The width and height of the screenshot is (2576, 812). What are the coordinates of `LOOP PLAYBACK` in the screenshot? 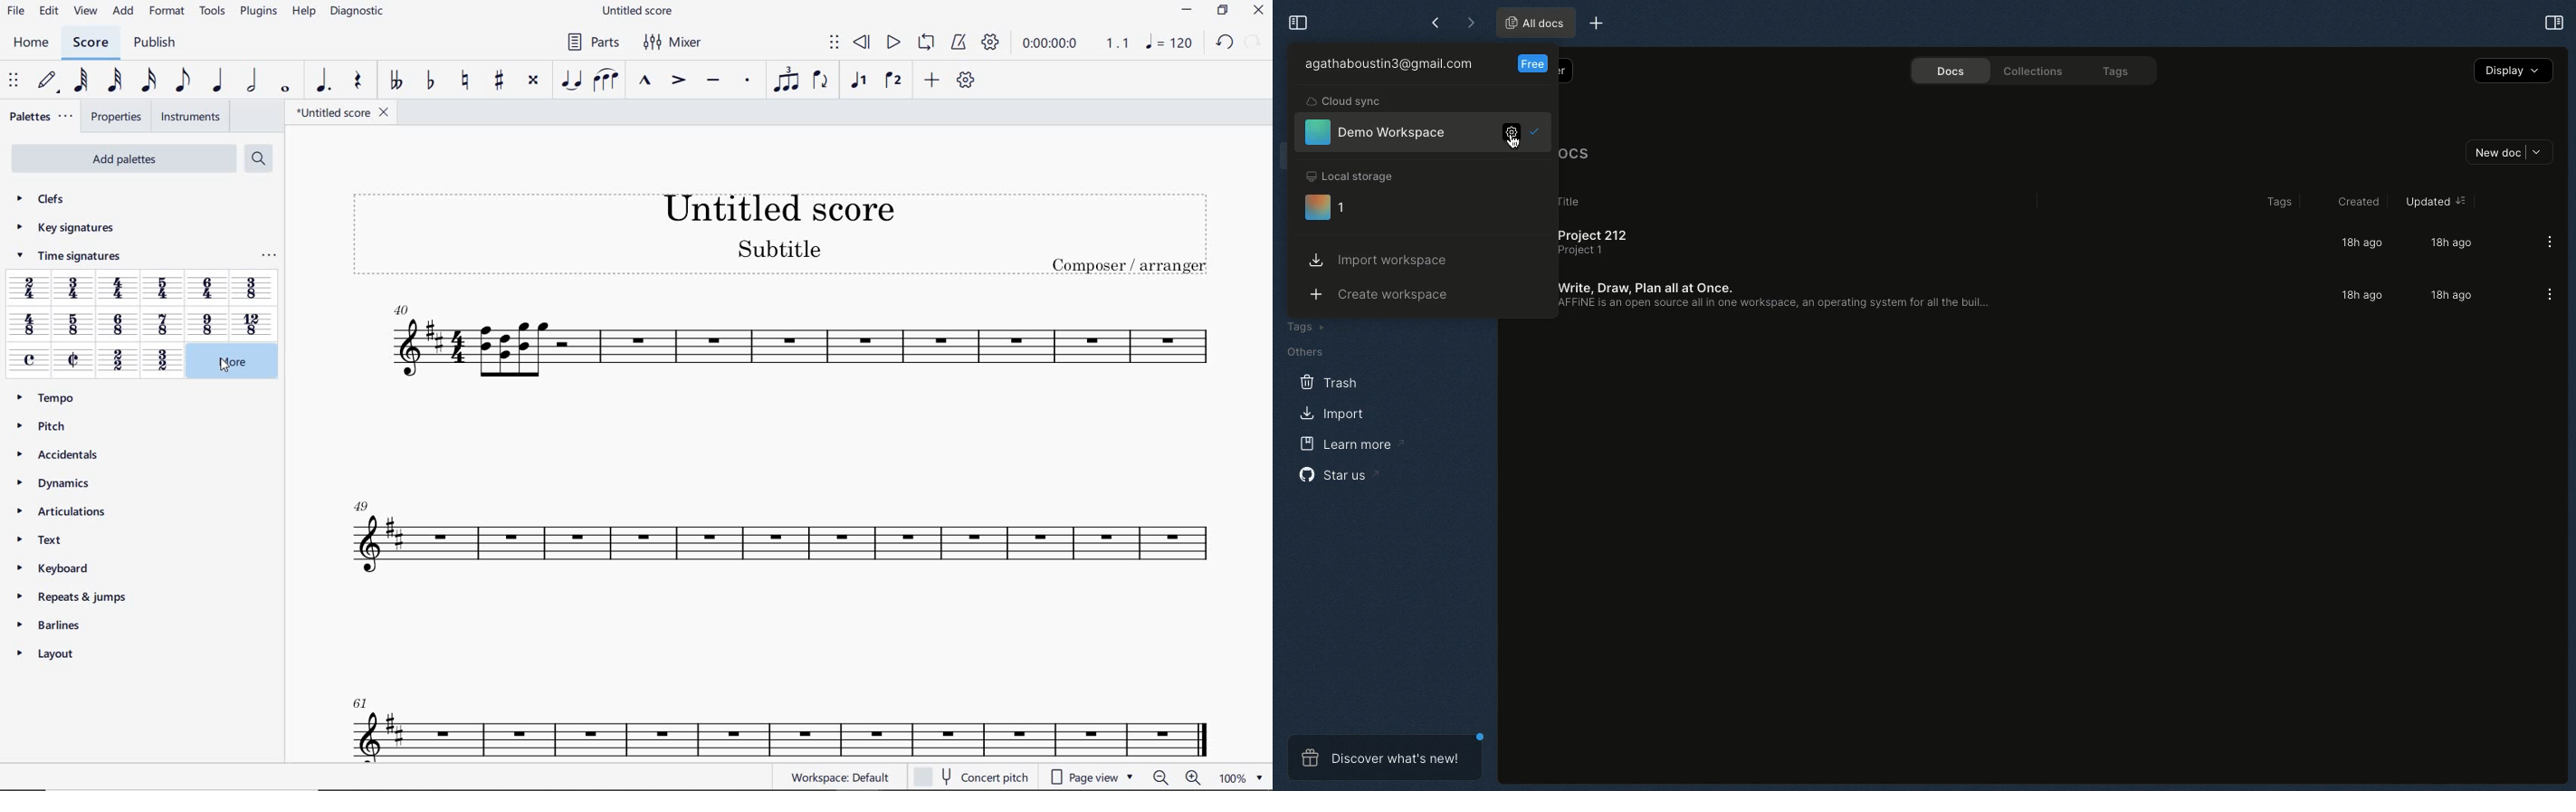 It's located at (925, 43).